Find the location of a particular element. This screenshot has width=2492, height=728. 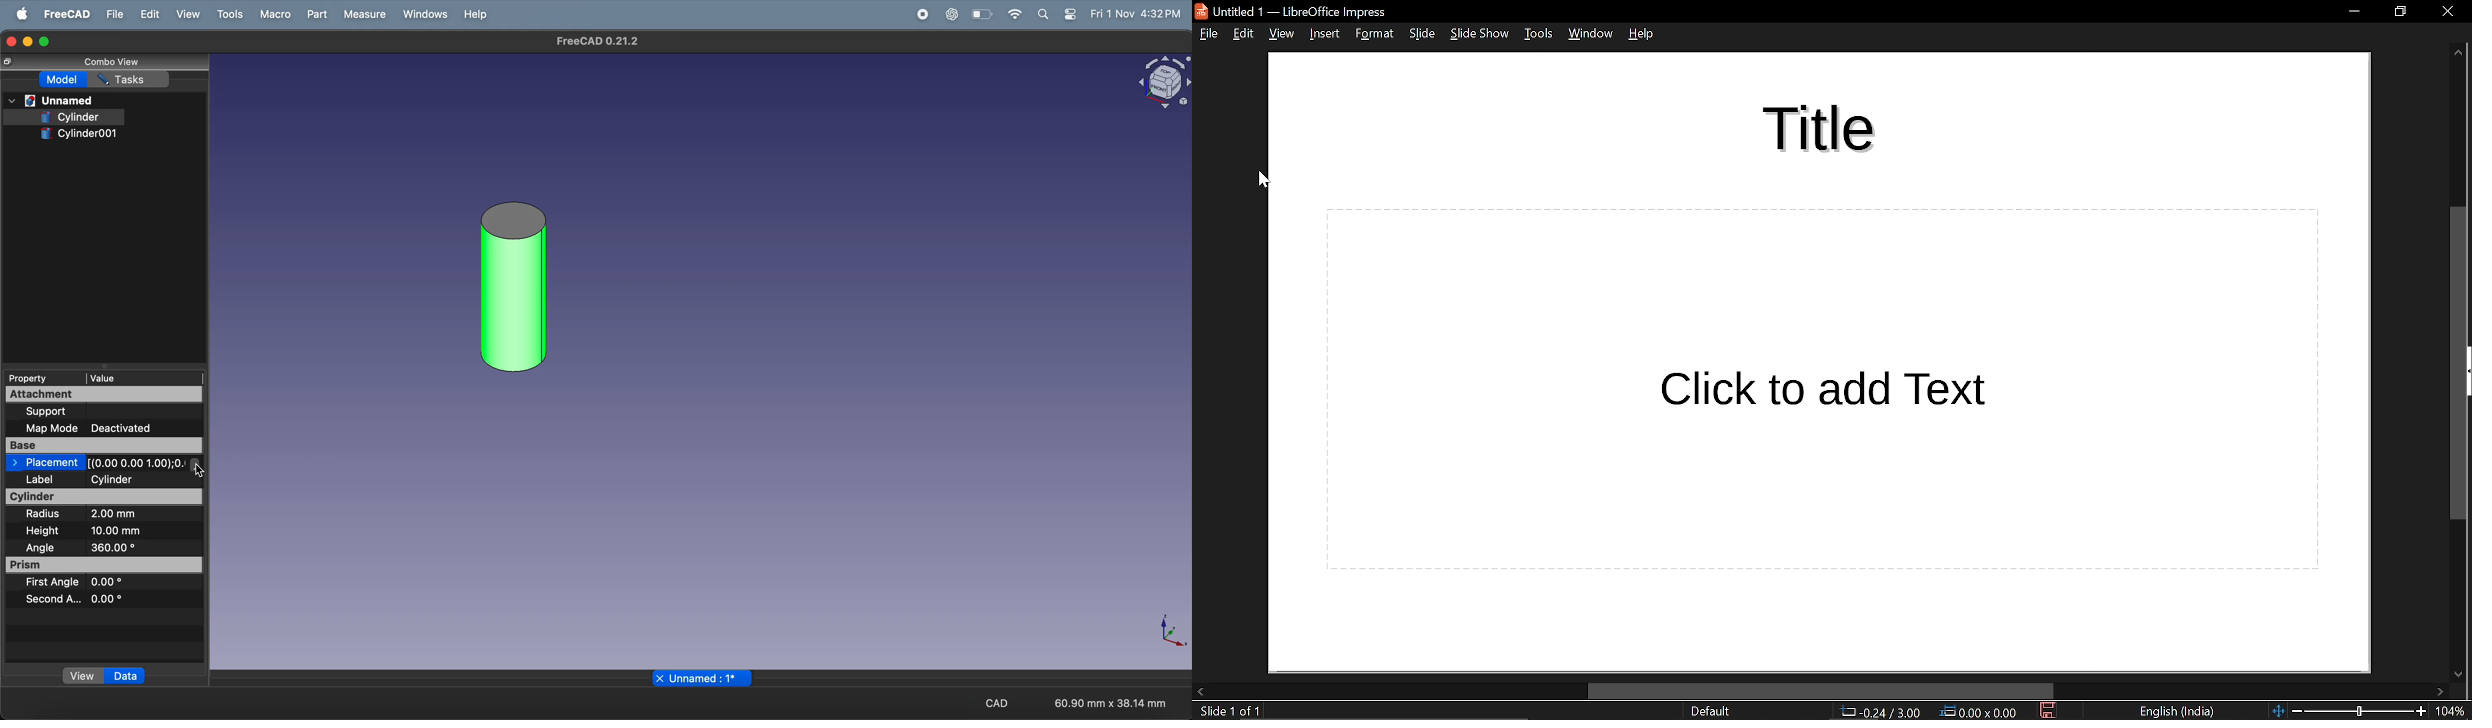

cylinder is located at coordinates (69, 118).